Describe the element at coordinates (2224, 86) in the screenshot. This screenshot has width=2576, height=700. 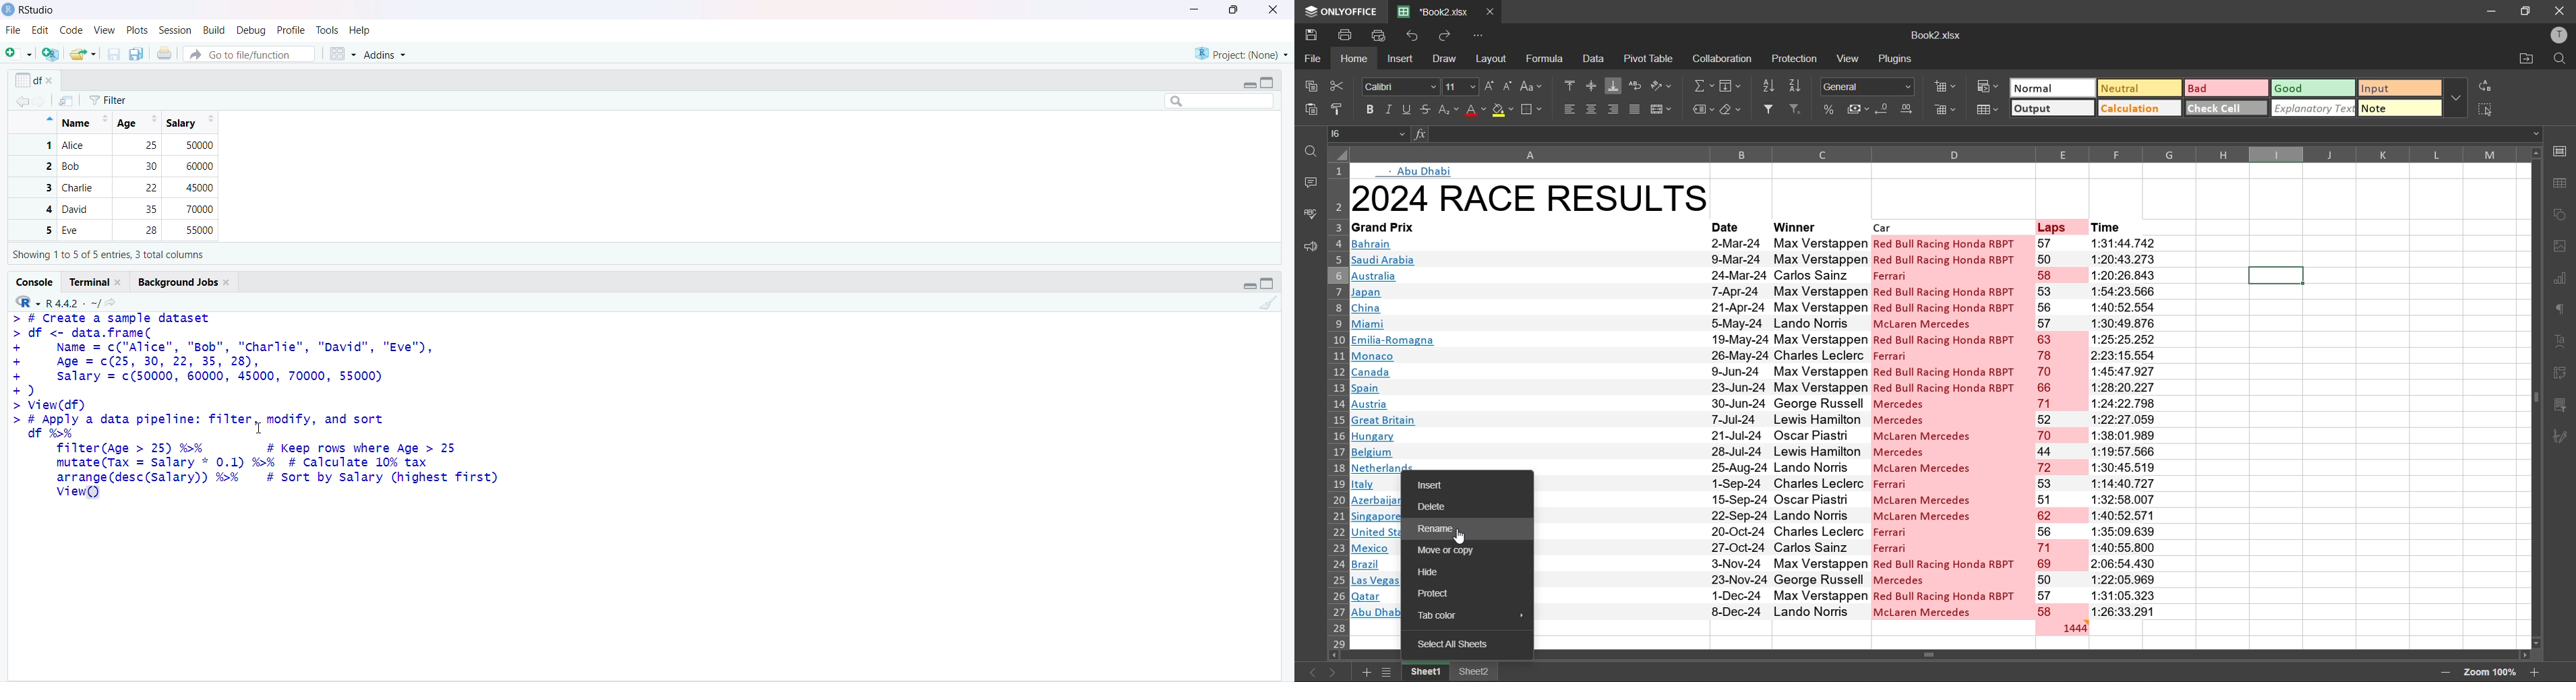
I see `bad` at that location.